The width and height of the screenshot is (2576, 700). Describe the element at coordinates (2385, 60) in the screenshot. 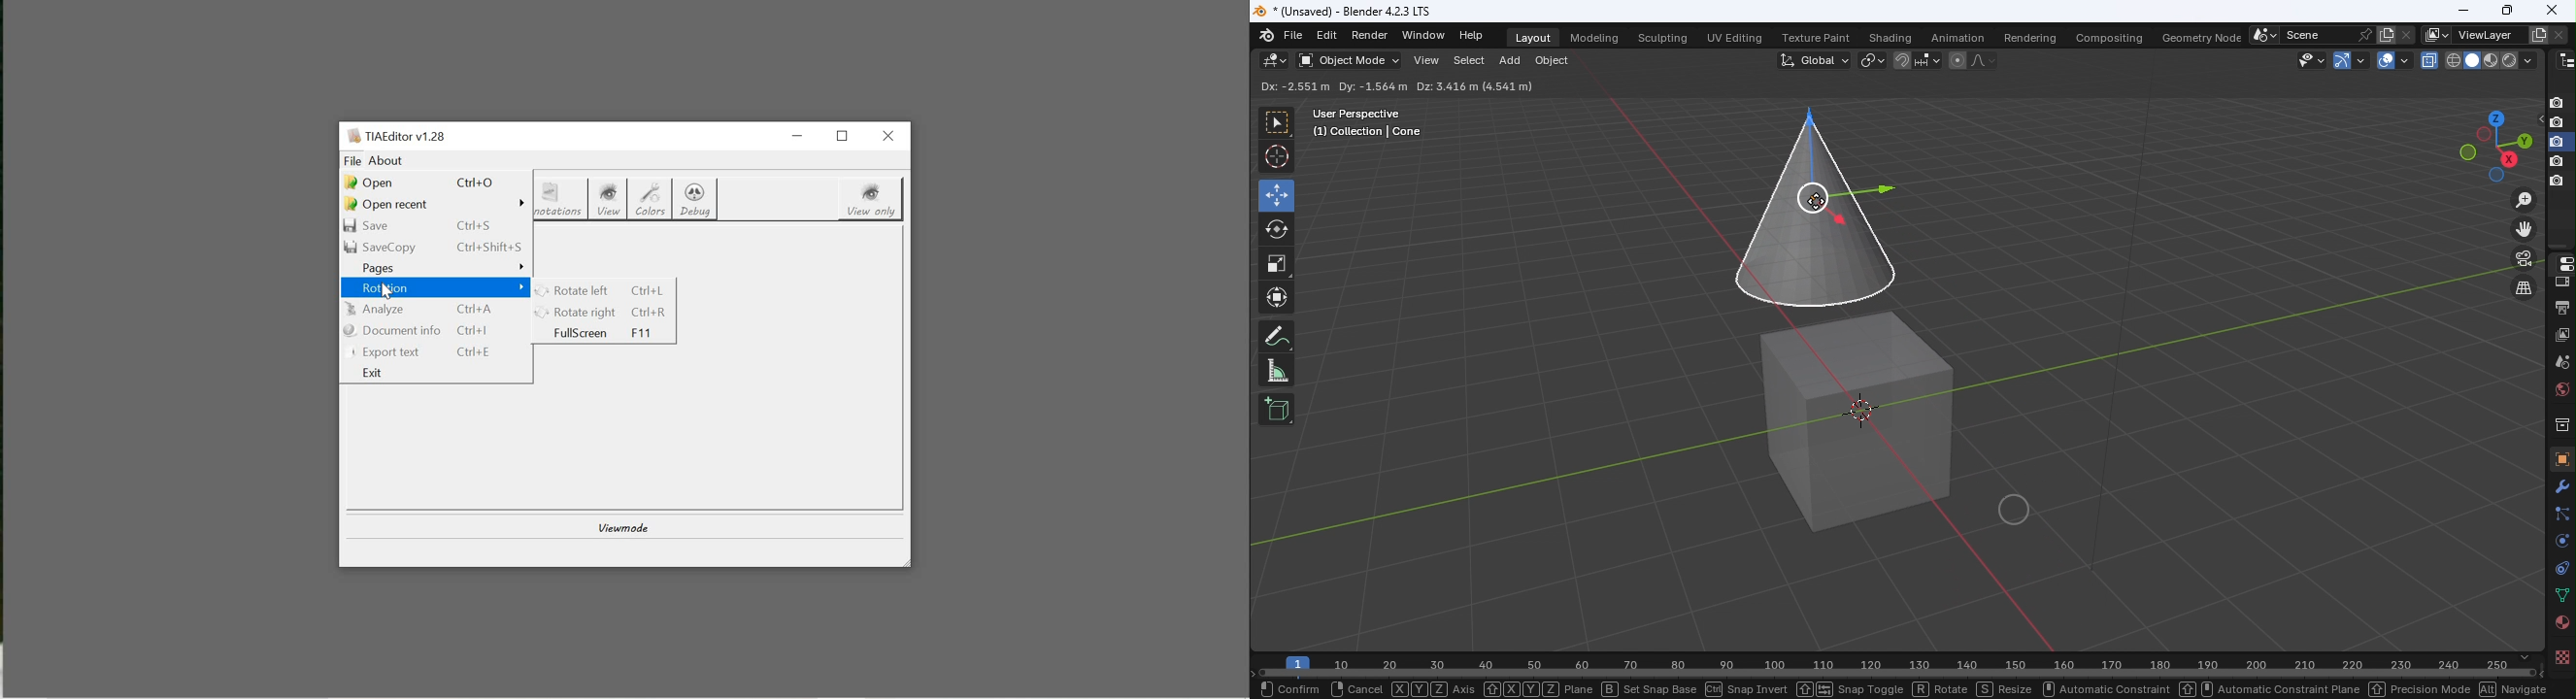

I see `Show overlays` at that location.